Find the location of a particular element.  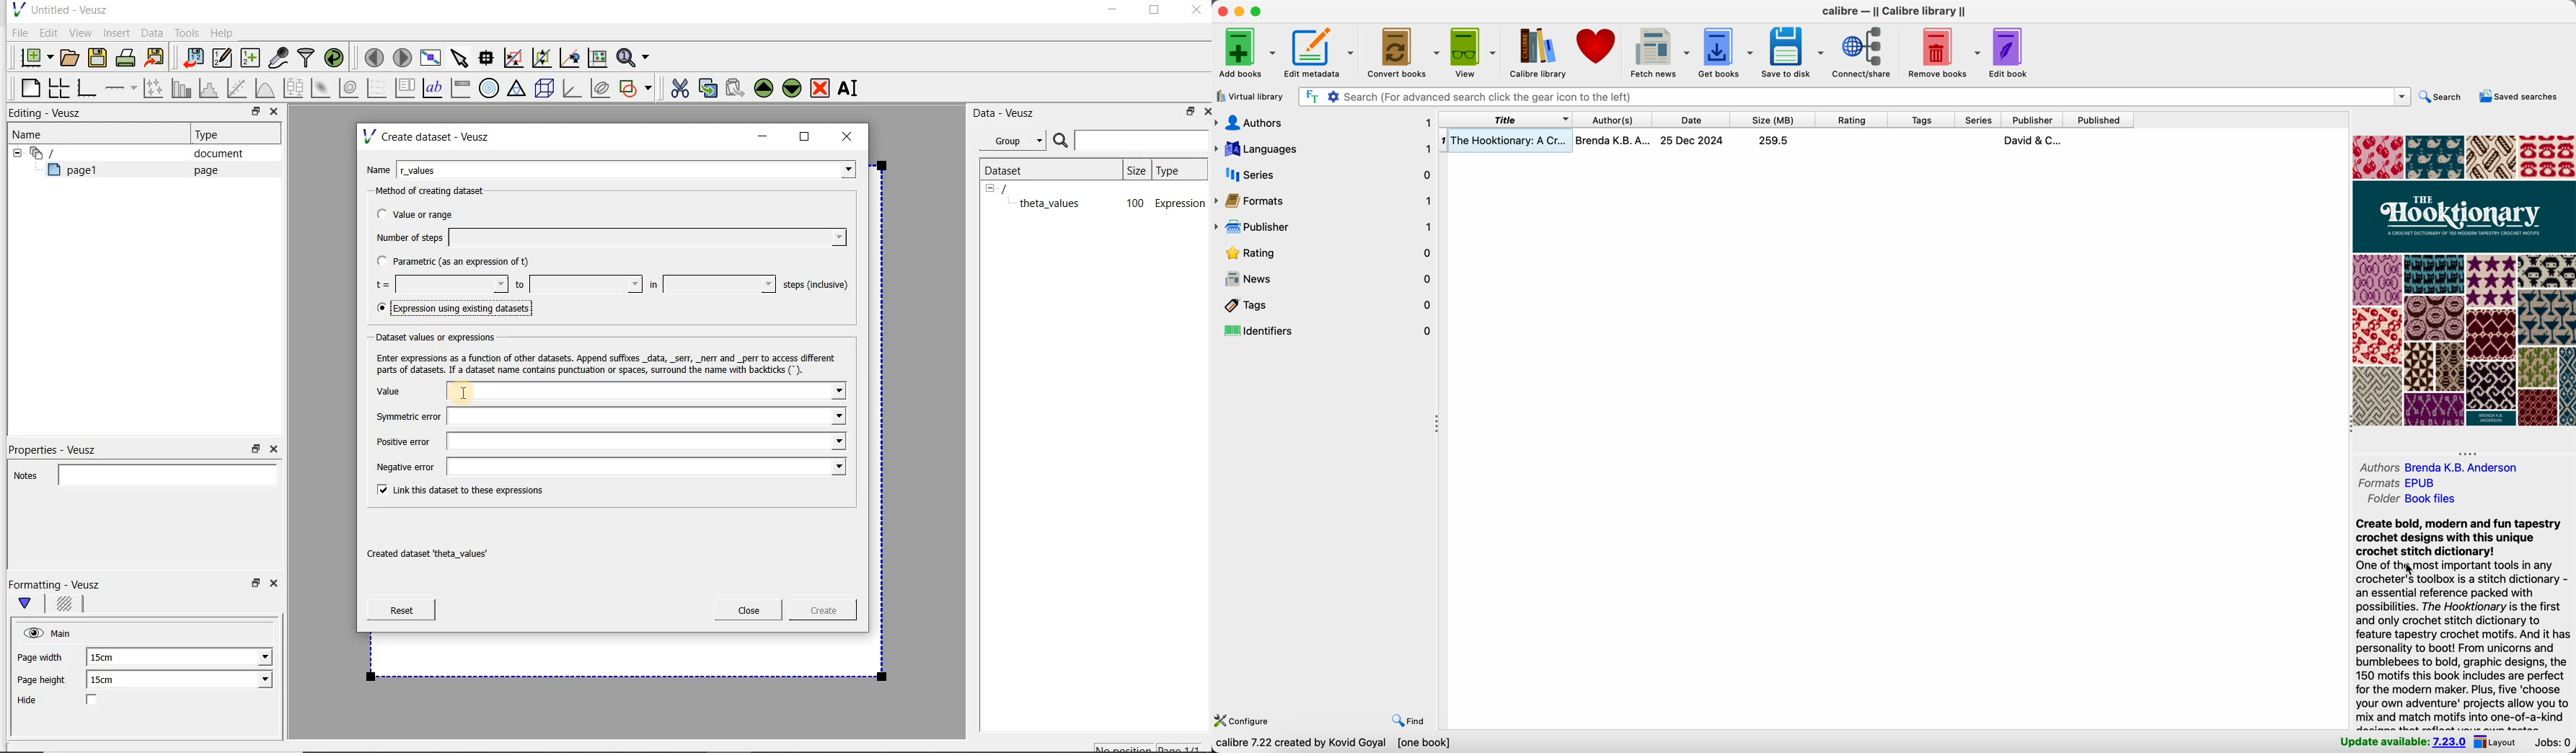

Read data points on the graph is located at coordinates (488, 58).